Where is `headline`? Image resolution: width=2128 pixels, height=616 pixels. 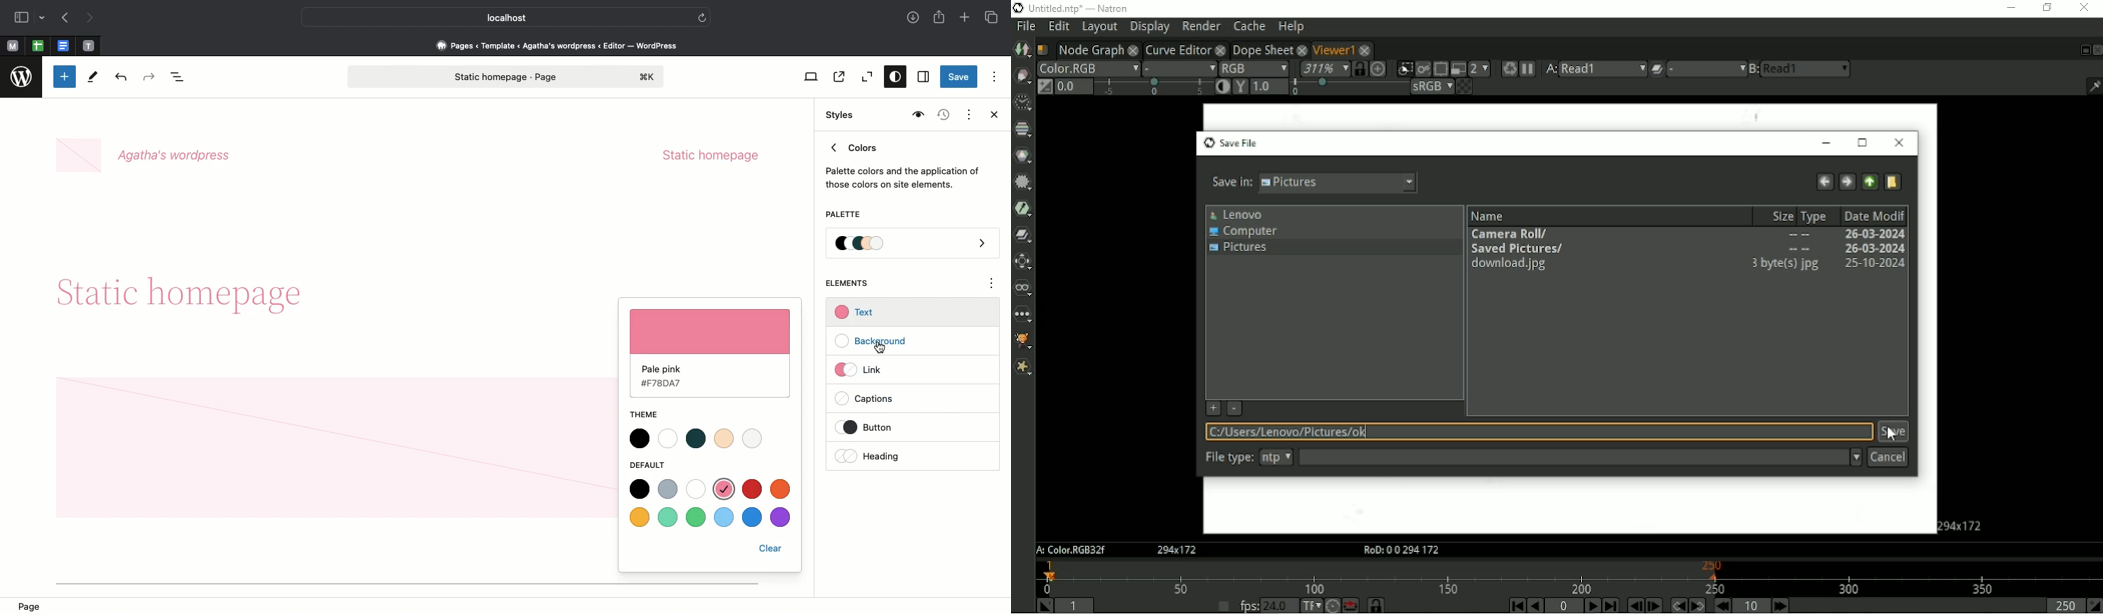 headline is located at coordinates (200, 295).